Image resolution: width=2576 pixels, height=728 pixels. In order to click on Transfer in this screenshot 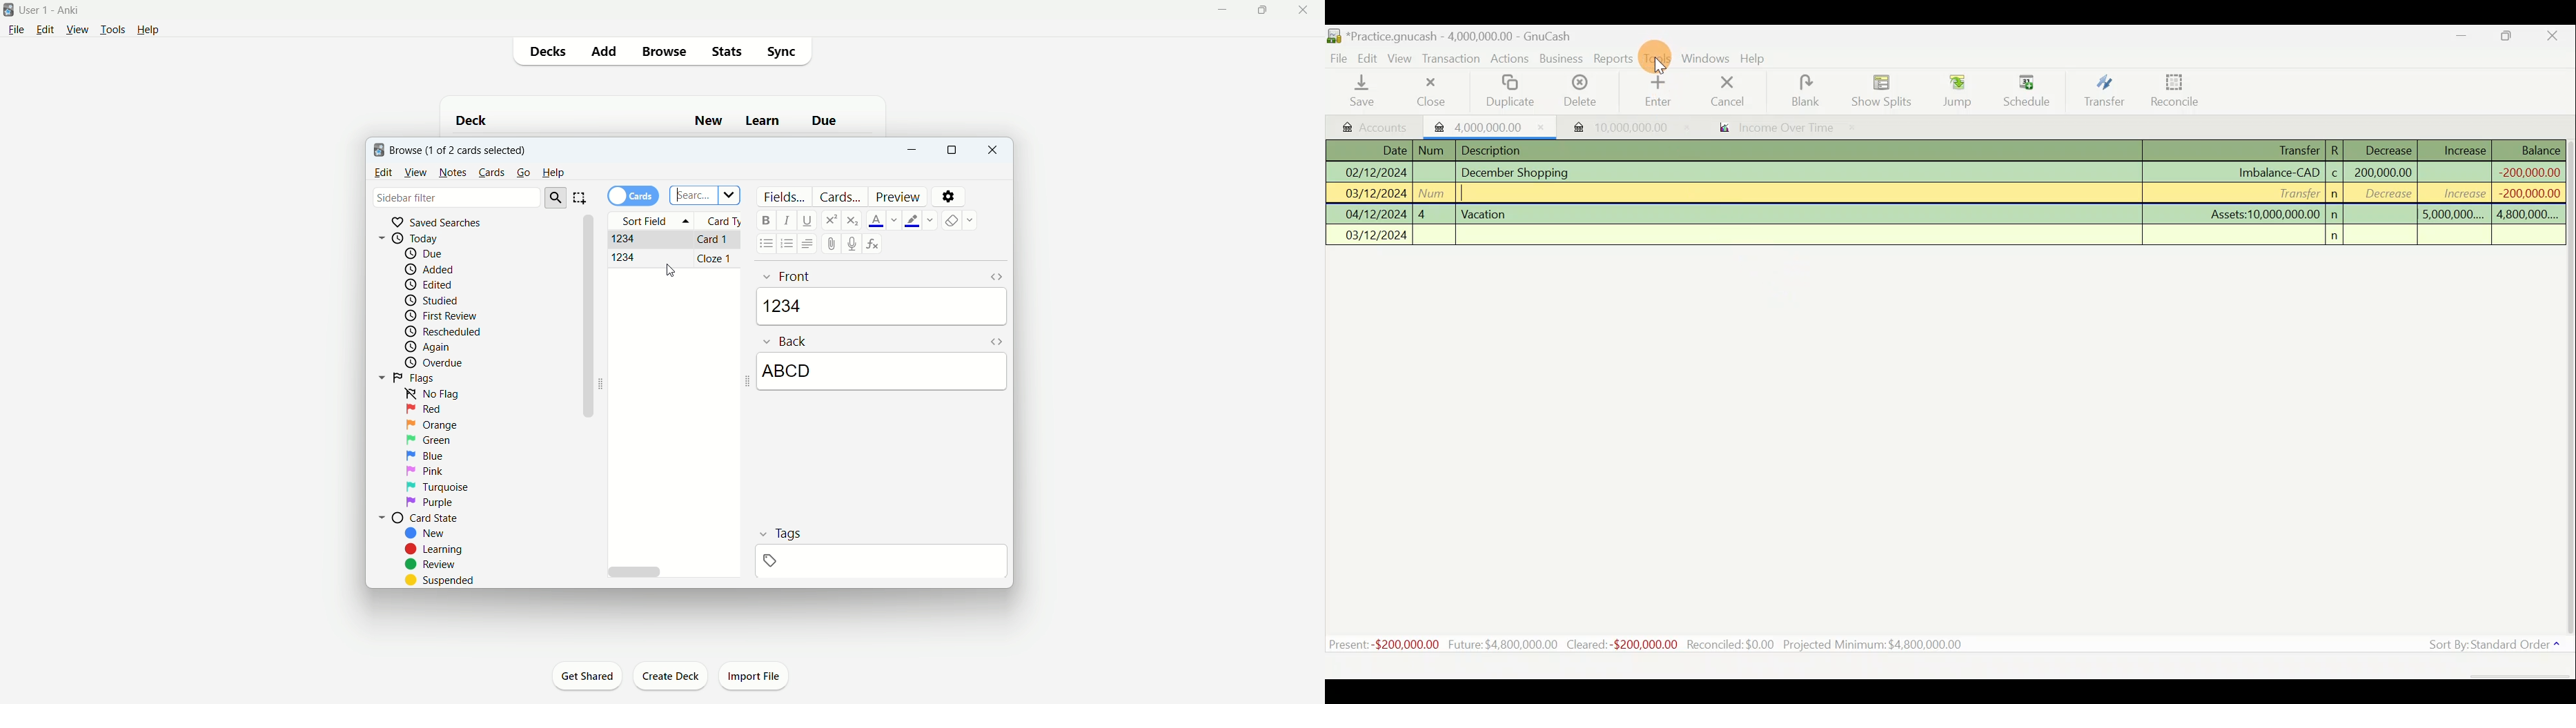, I will do `click(2295, 192)`.